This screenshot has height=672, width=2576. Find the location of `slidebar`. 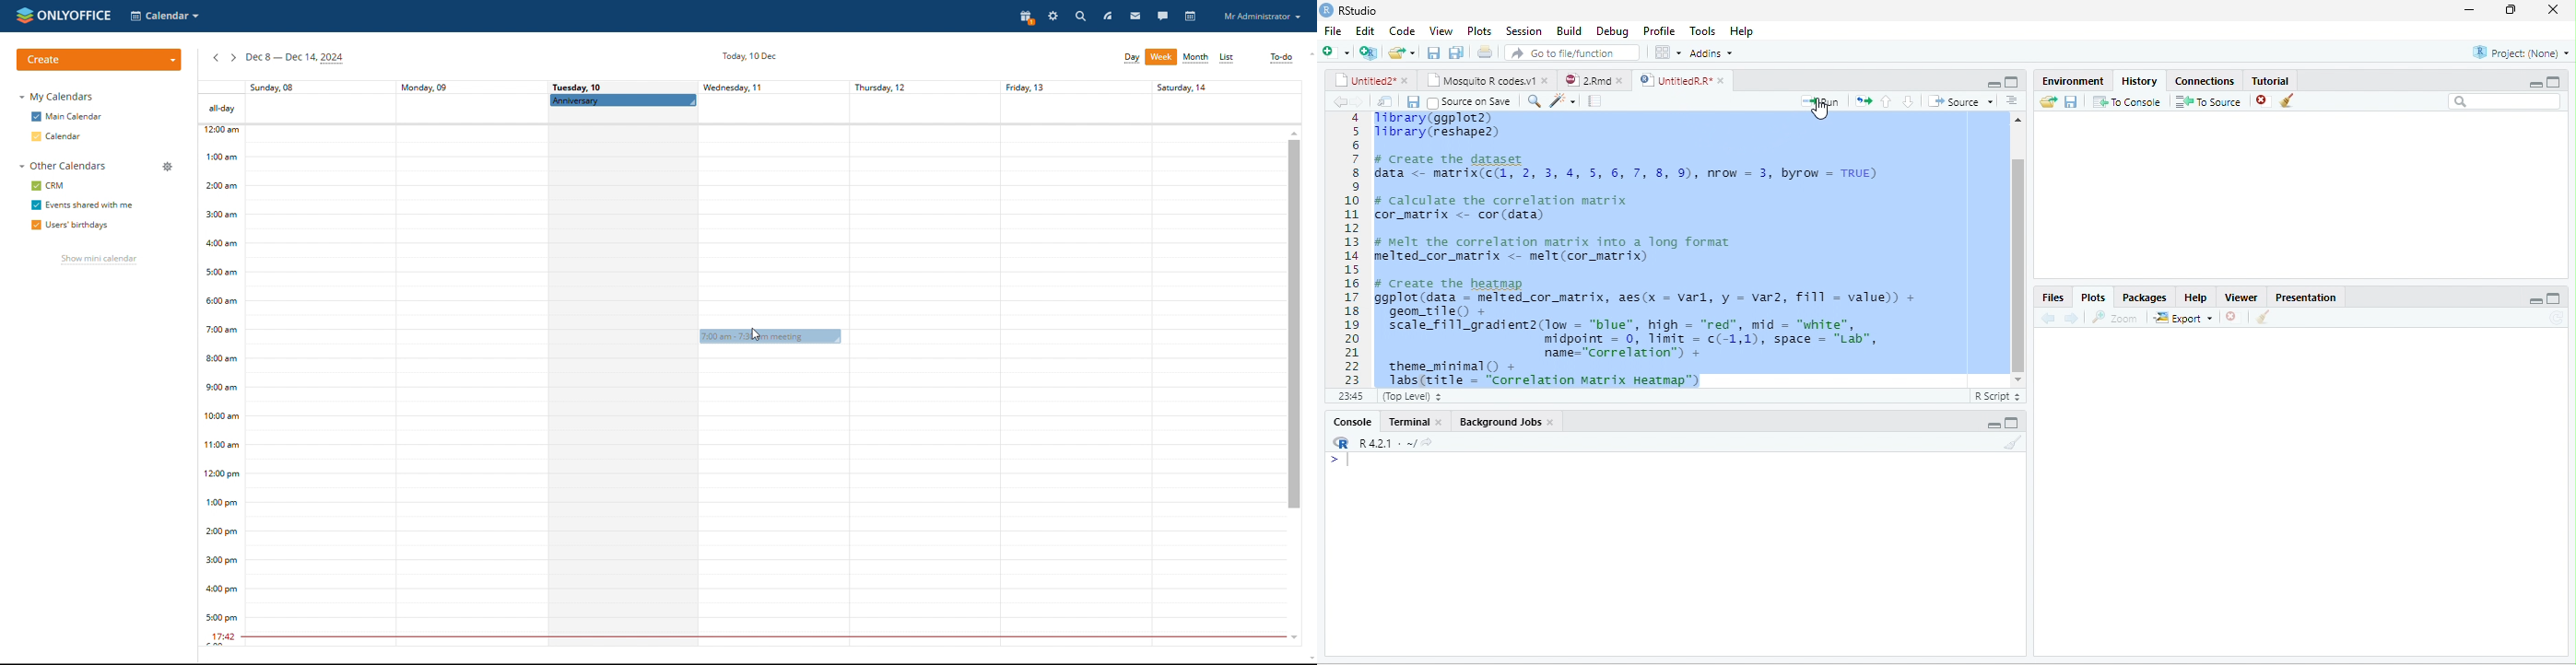

slidebar is located at coordinates (2014, 249).